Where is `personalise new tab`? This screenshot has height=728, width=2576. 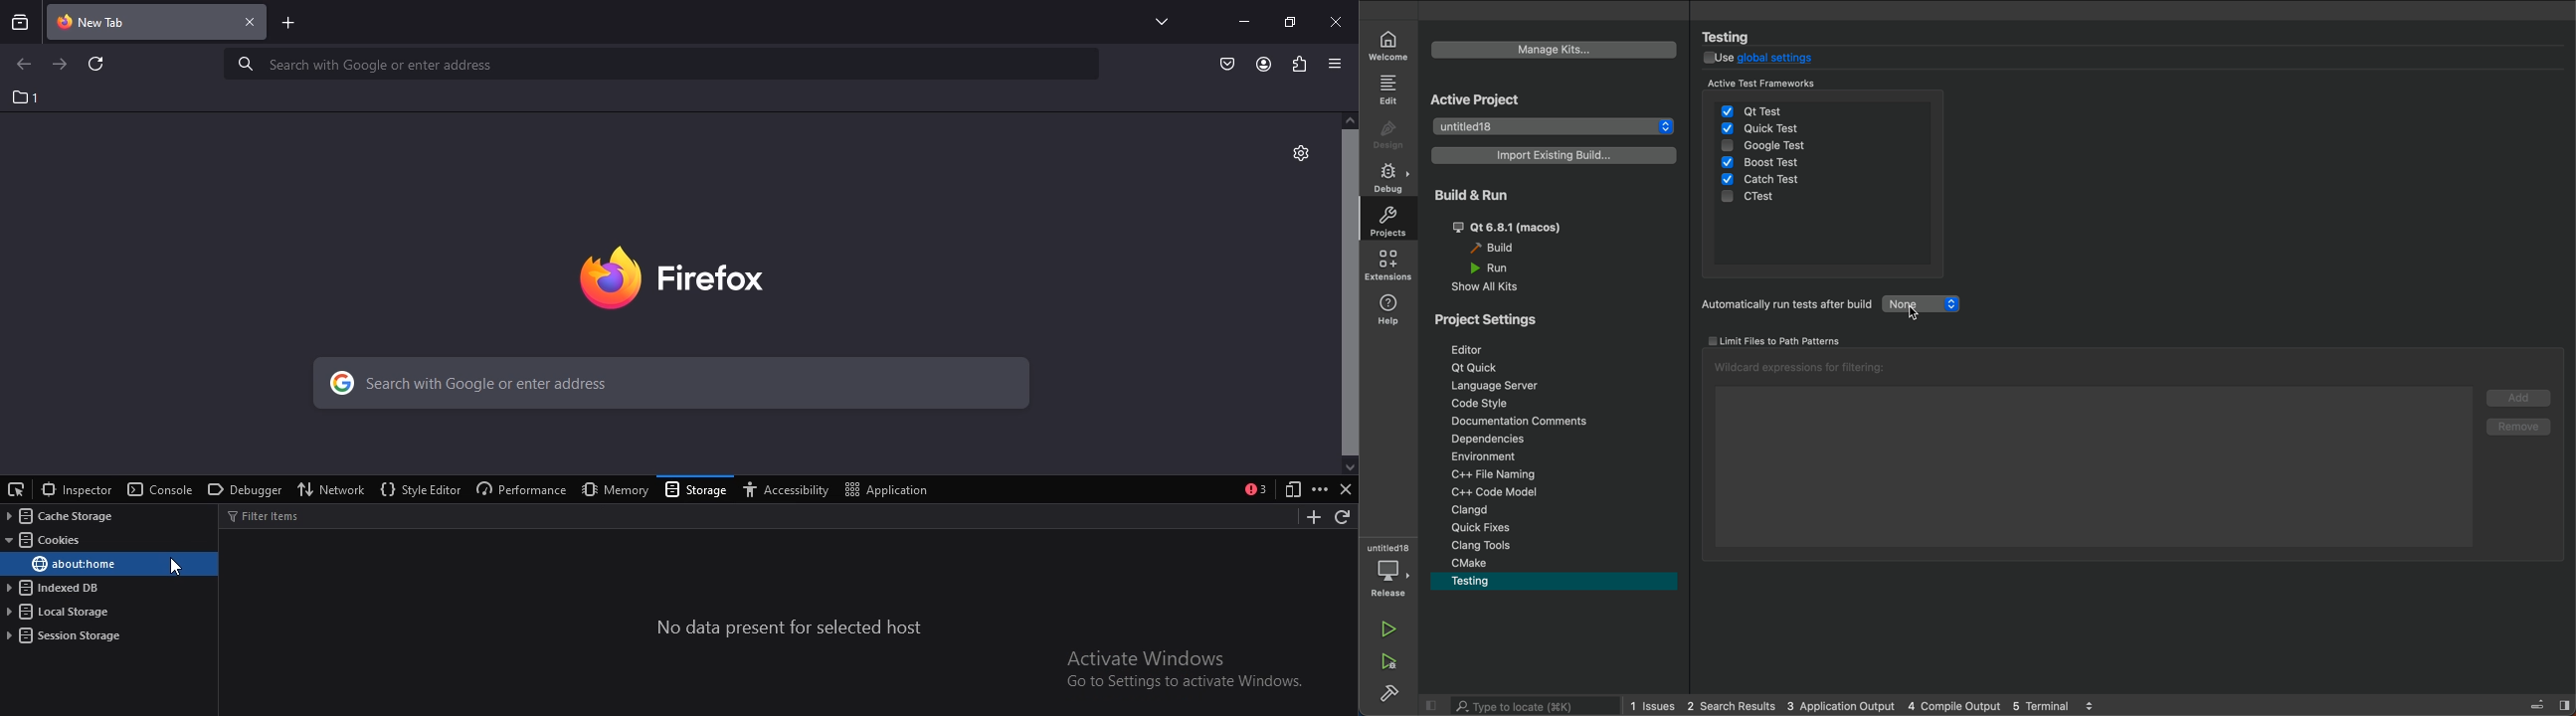
personalise new tab is located at coordinates (1300, 151).